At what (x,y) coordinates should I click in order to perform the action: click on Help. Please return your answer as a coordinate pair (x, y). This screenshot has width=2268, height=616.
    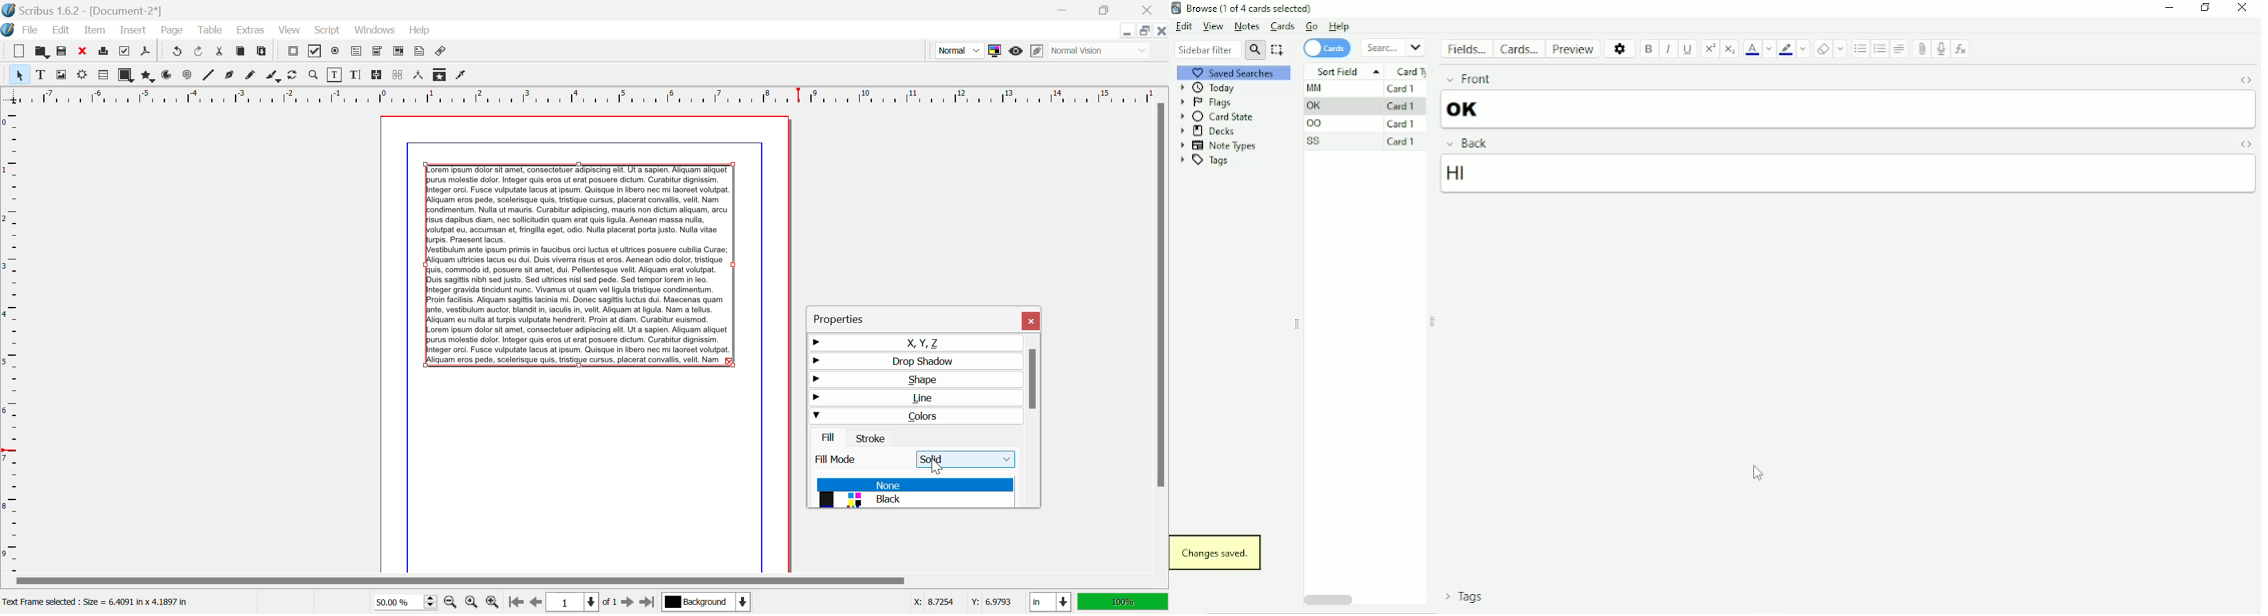
    Looking at the image, I should click on (1340, 26).